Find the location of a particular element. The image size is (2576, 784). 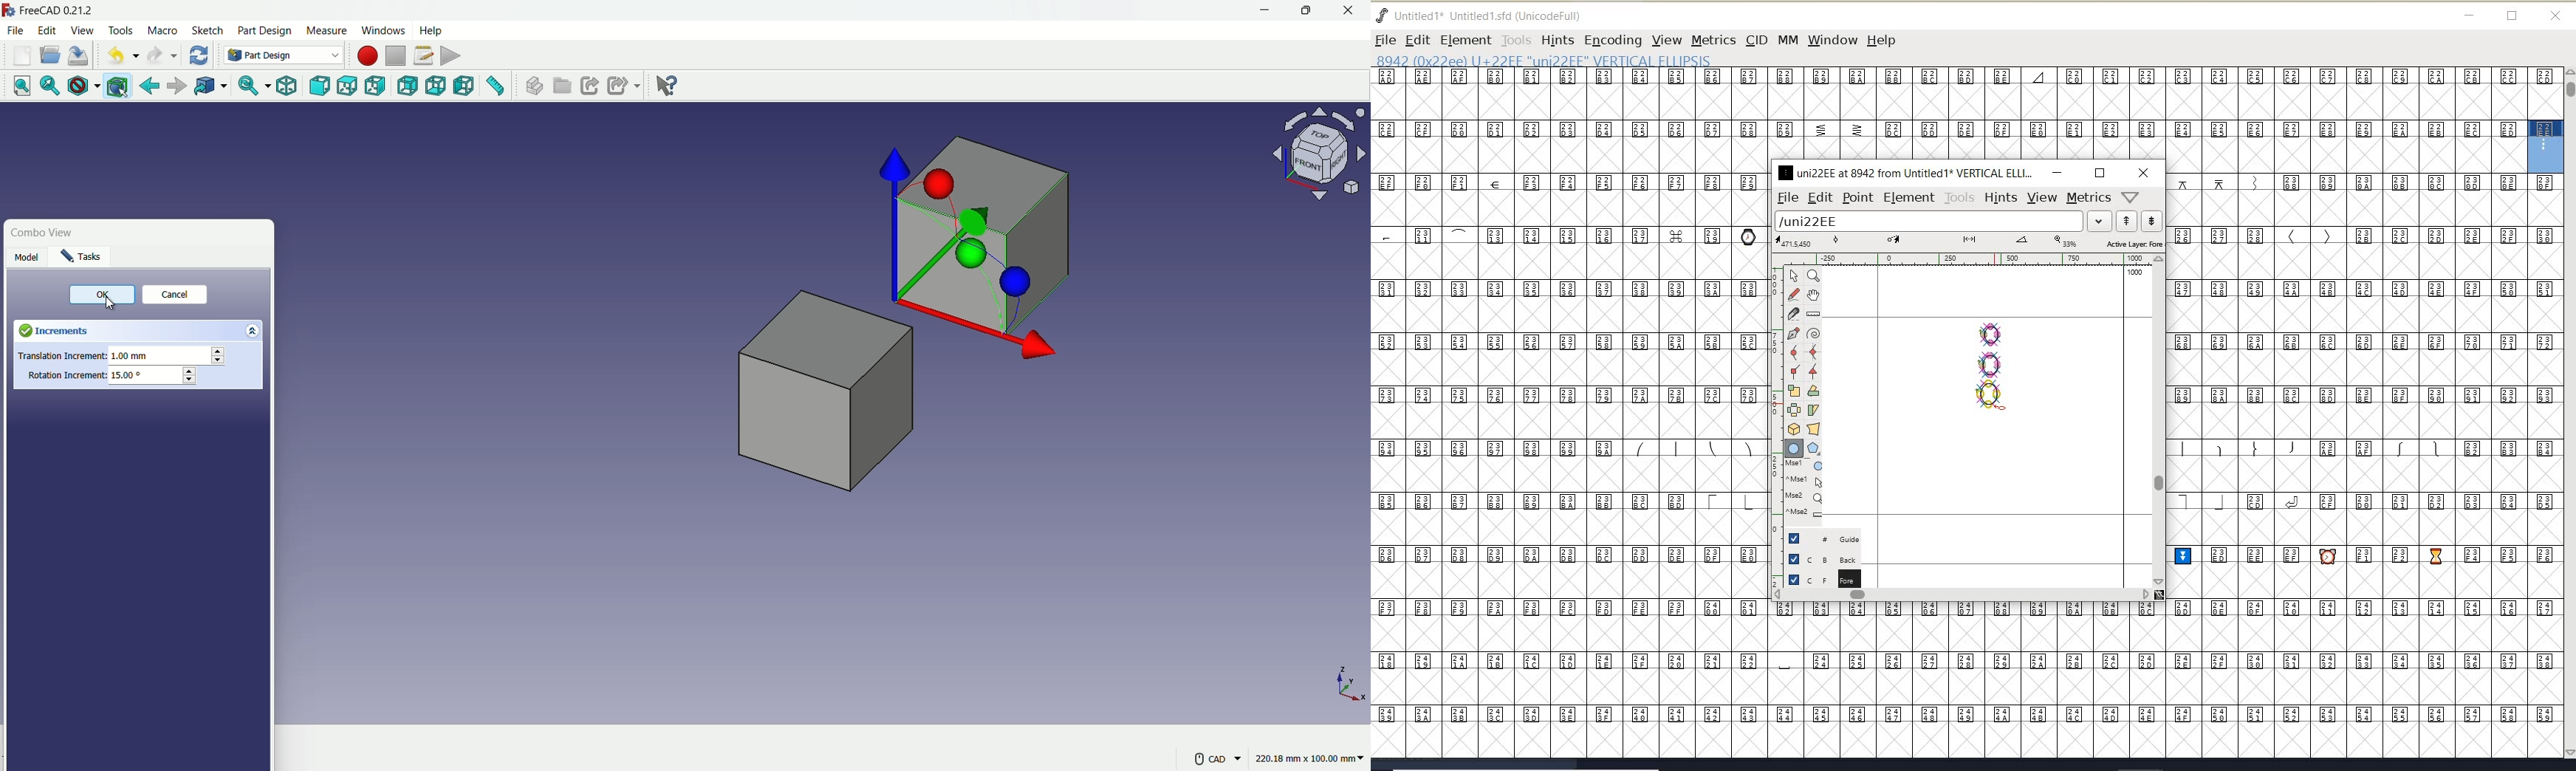

draw style is located at coordinates (81, 86).